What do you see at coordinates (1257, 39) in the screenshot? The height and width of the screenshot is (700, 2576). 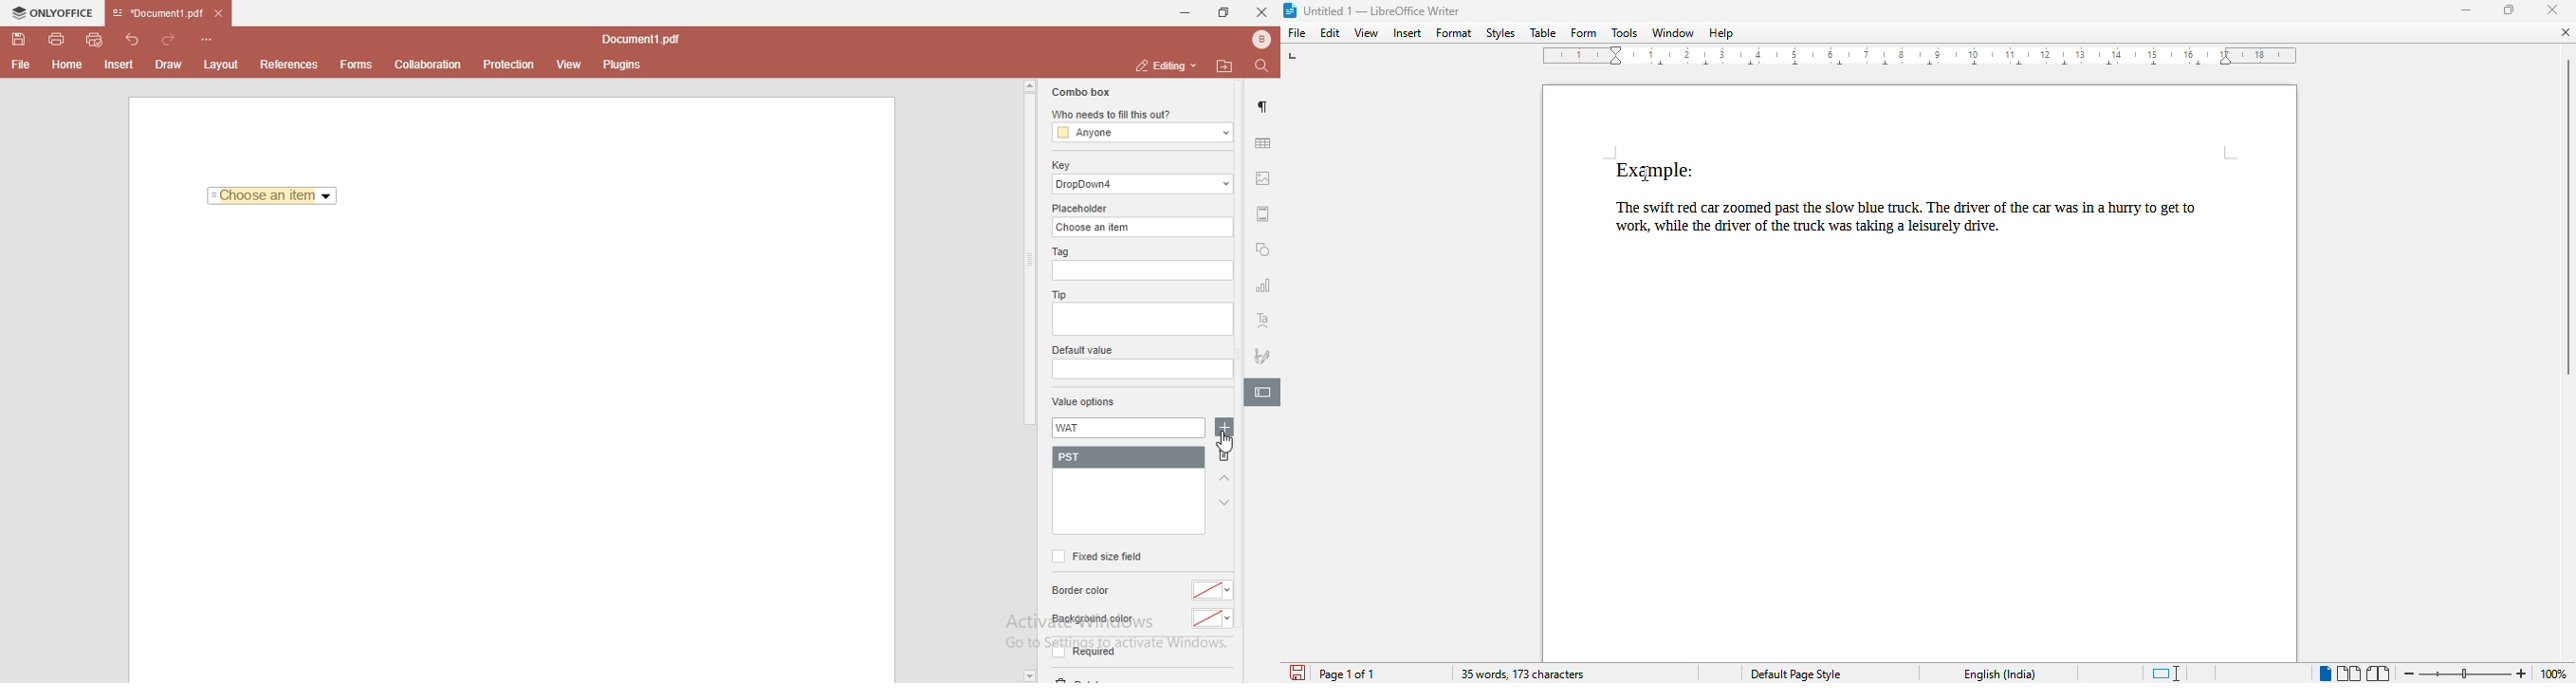 I see `bluetooth` at bounding box center [1257, 39].